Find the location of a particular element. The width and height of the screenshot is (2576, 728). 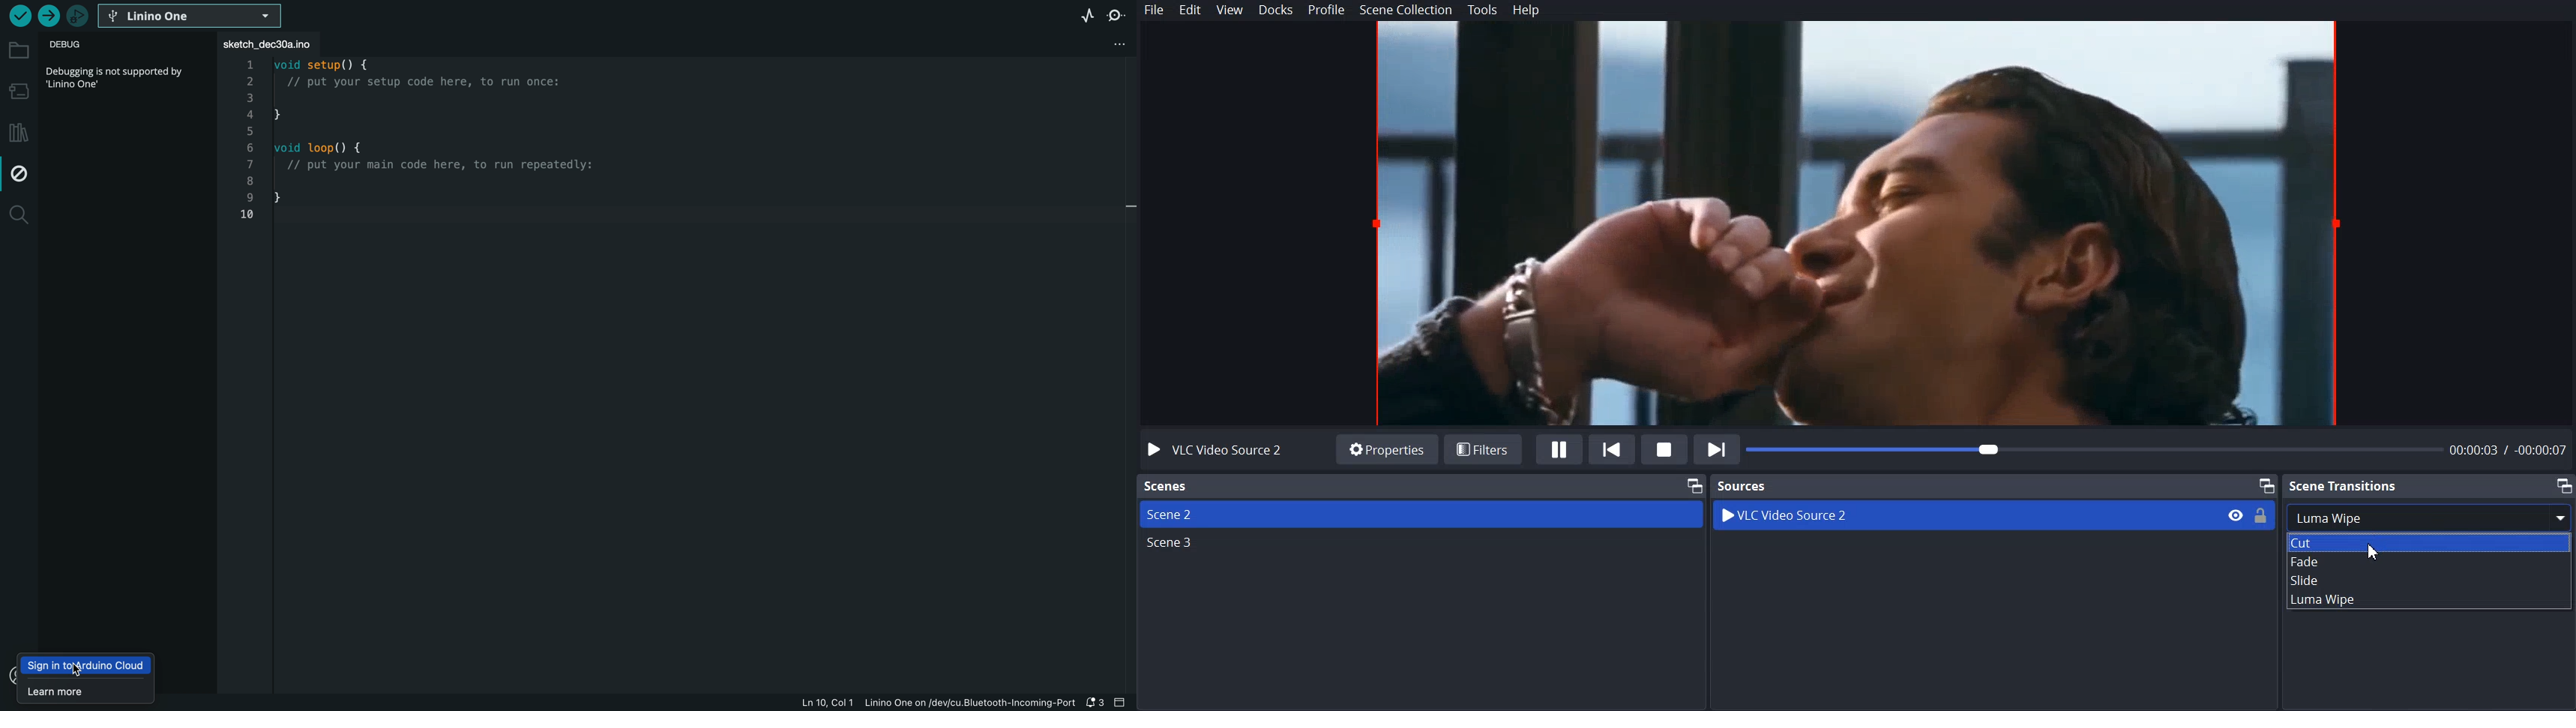

Luma Wipe is located at coordinates (2428, 518).